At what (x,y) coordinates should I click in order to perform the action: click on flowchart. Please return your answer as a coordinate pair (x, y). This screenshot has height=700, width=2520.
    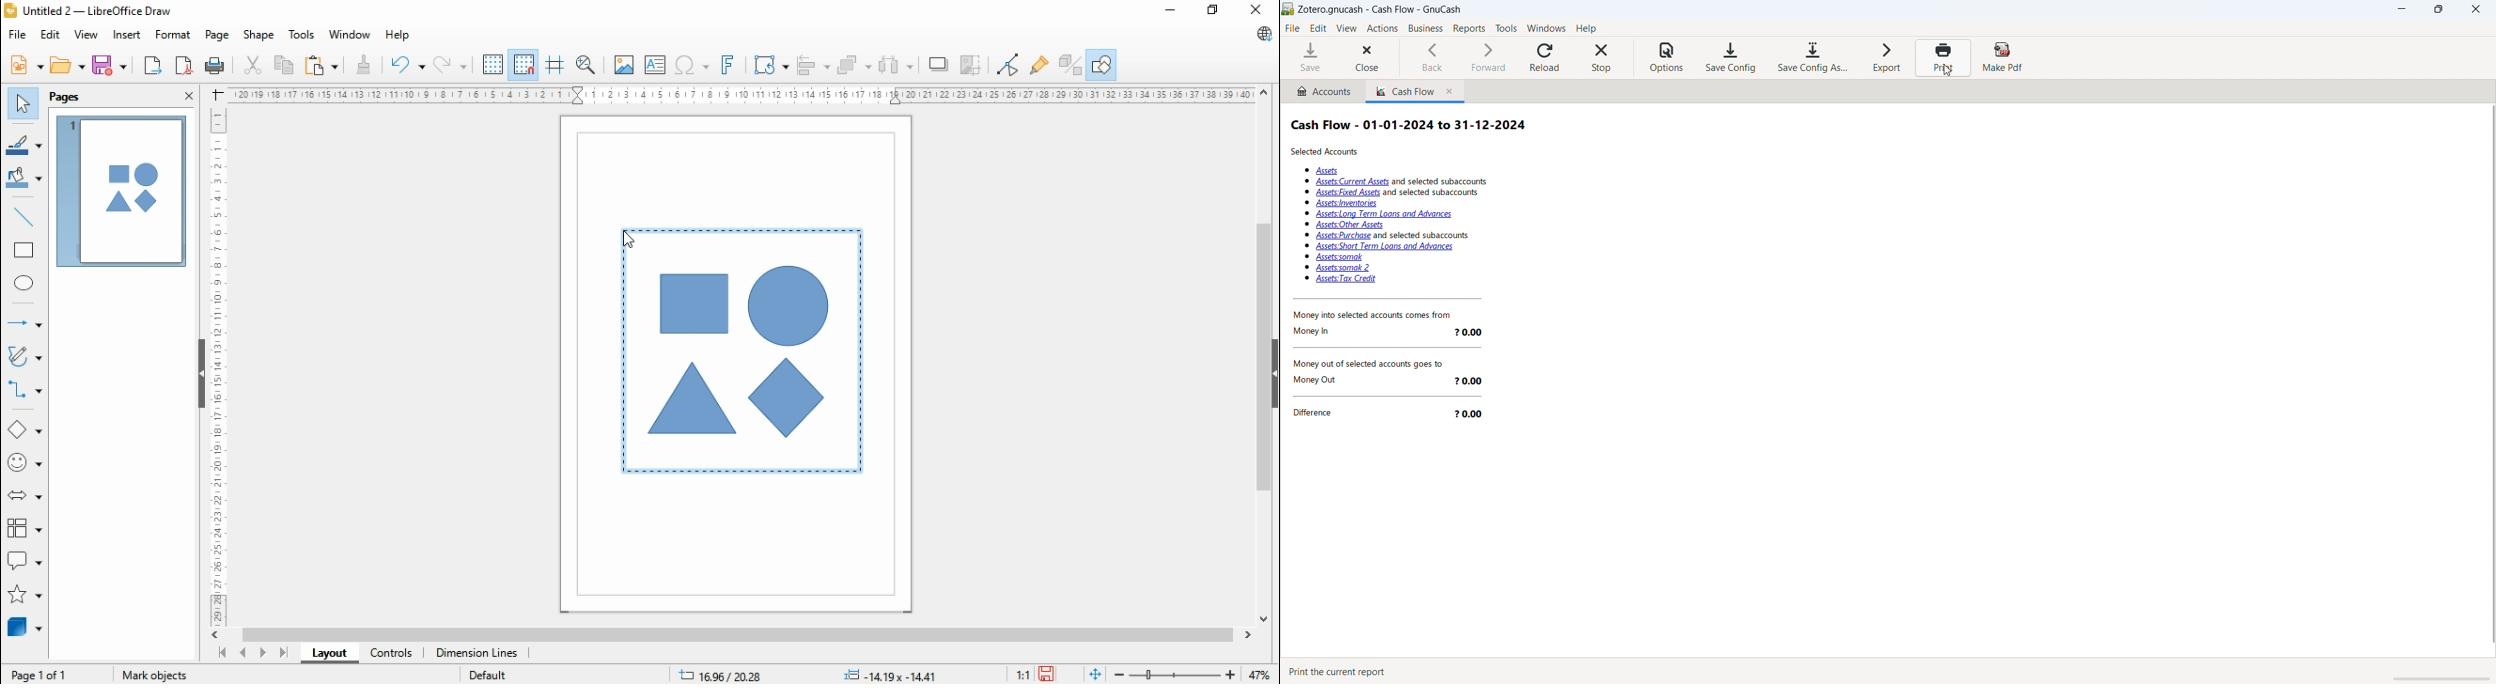
    Looking at the image, I should click on (24, 528).